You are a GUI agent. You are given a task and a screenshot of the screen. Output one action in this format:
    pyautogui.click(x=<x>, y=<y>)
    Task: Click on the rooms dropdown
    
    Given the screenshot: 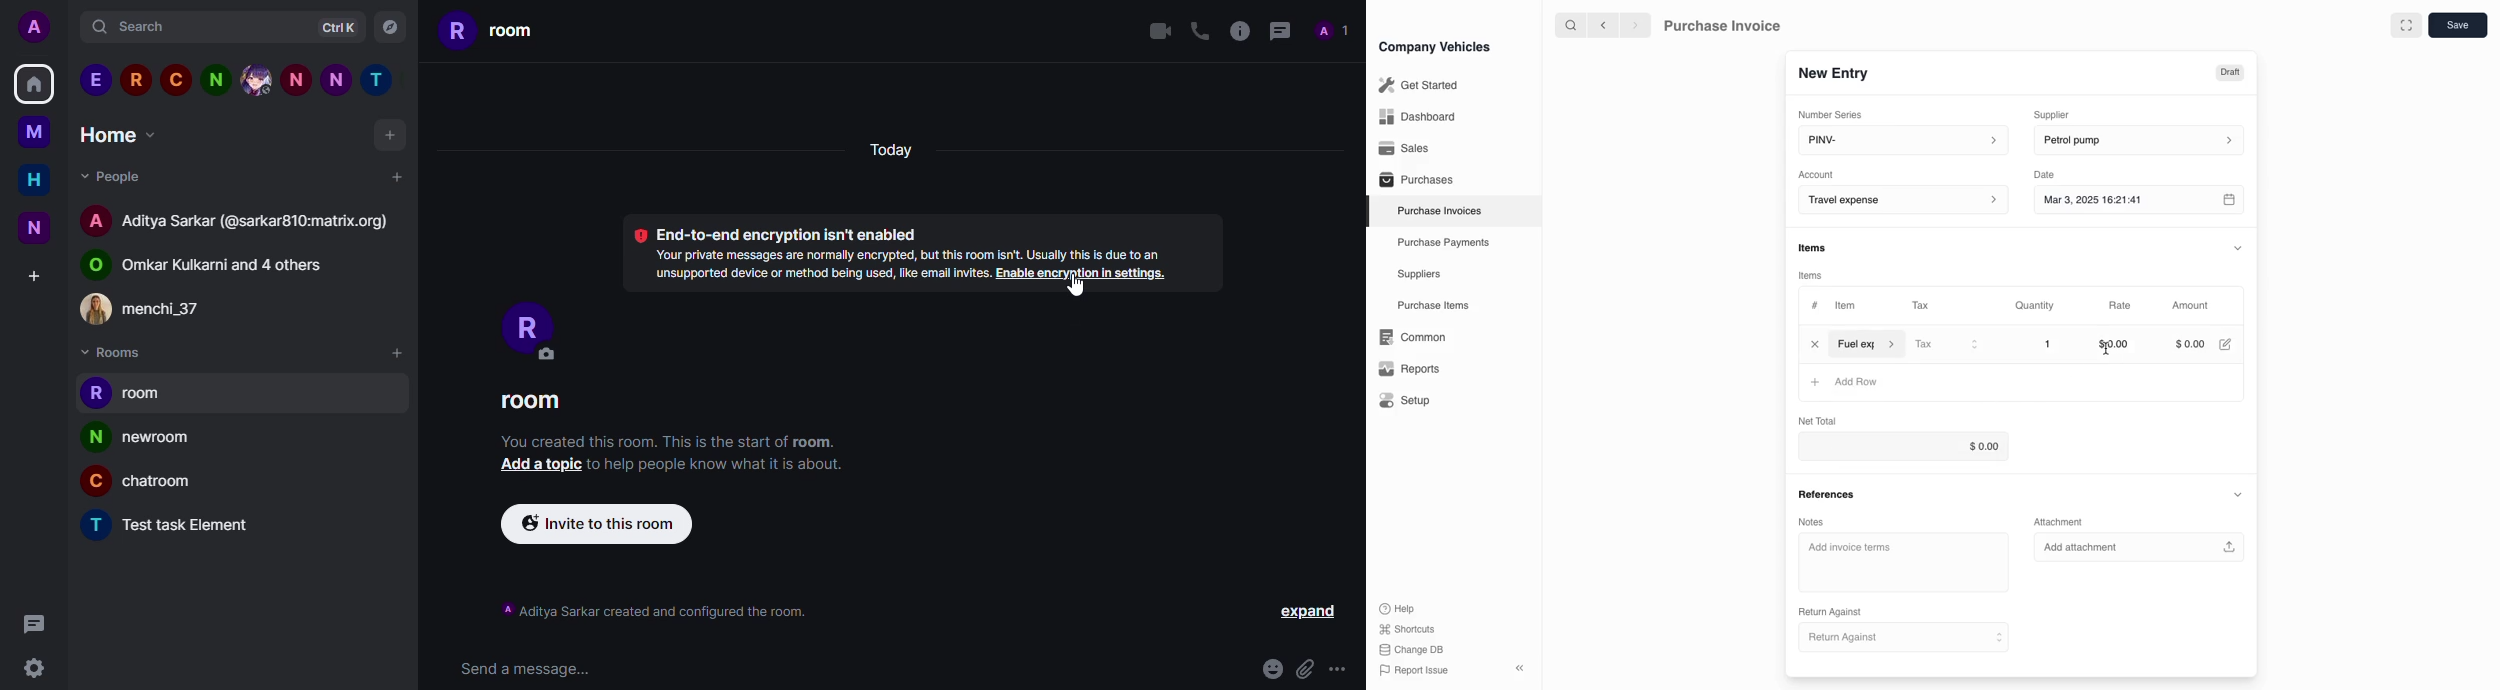 What is the action you would take?
    pyautogui.click(x=112, y=353)
    